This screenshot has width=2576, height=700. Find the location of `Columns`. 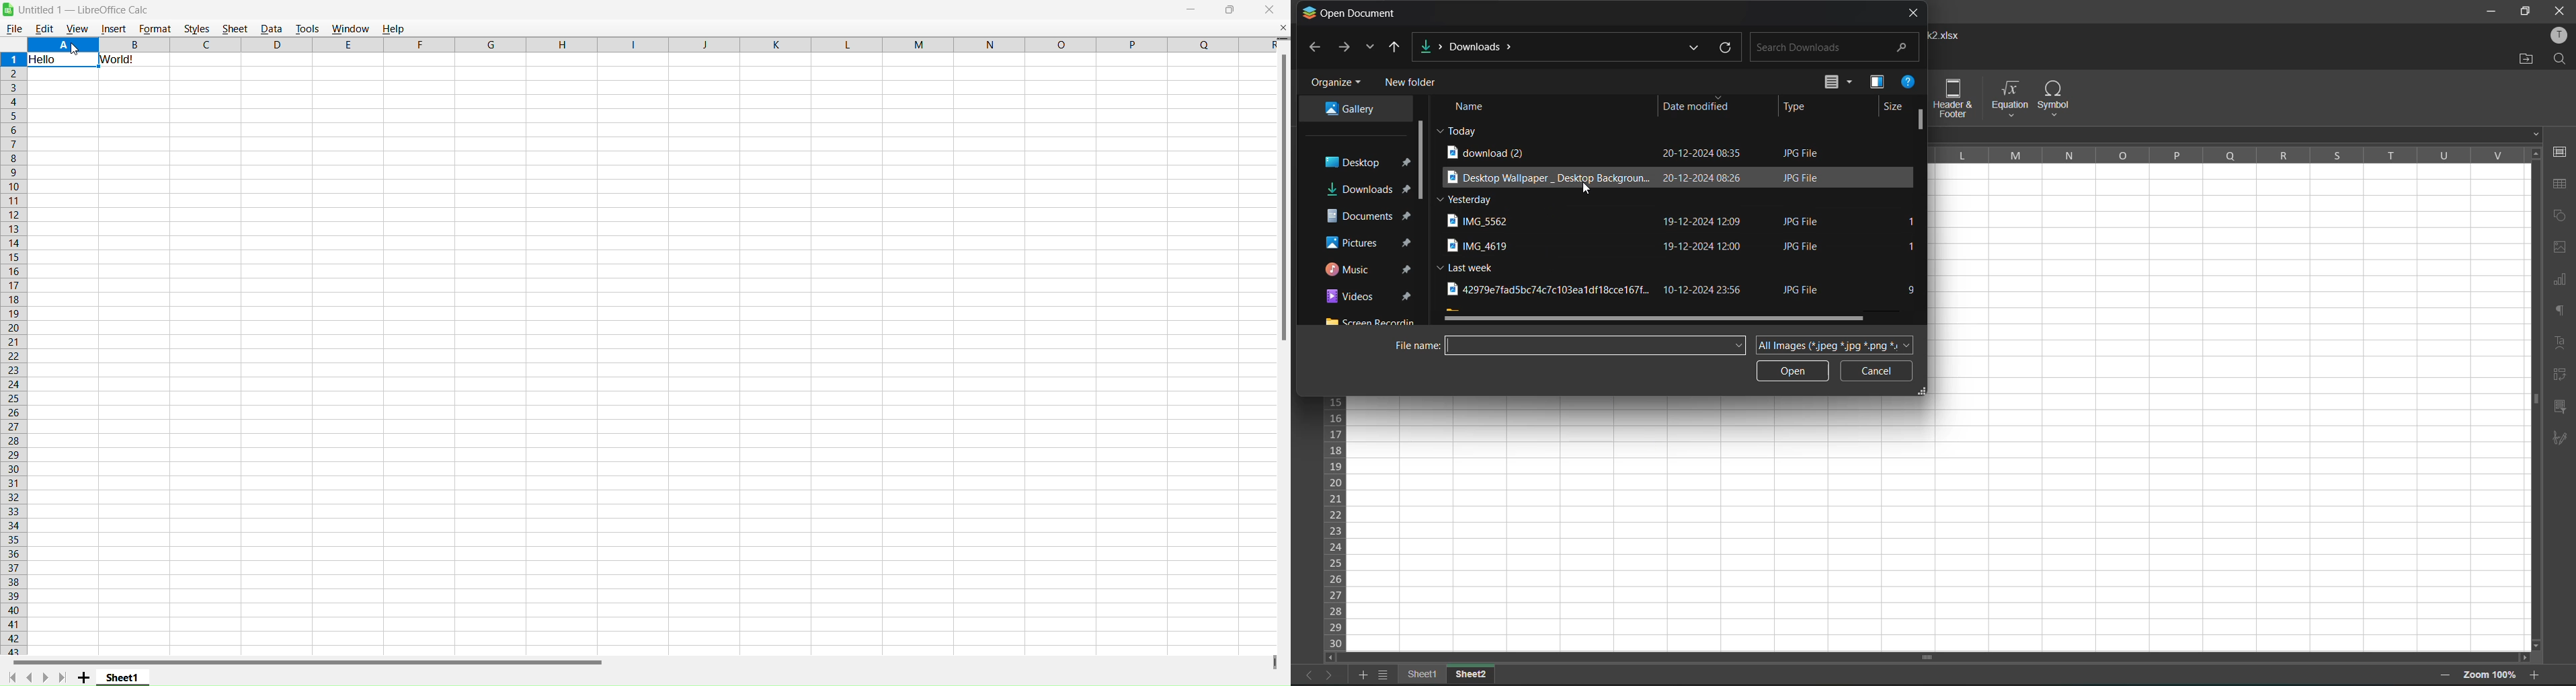

Columns is located at coordinates (648, 44).